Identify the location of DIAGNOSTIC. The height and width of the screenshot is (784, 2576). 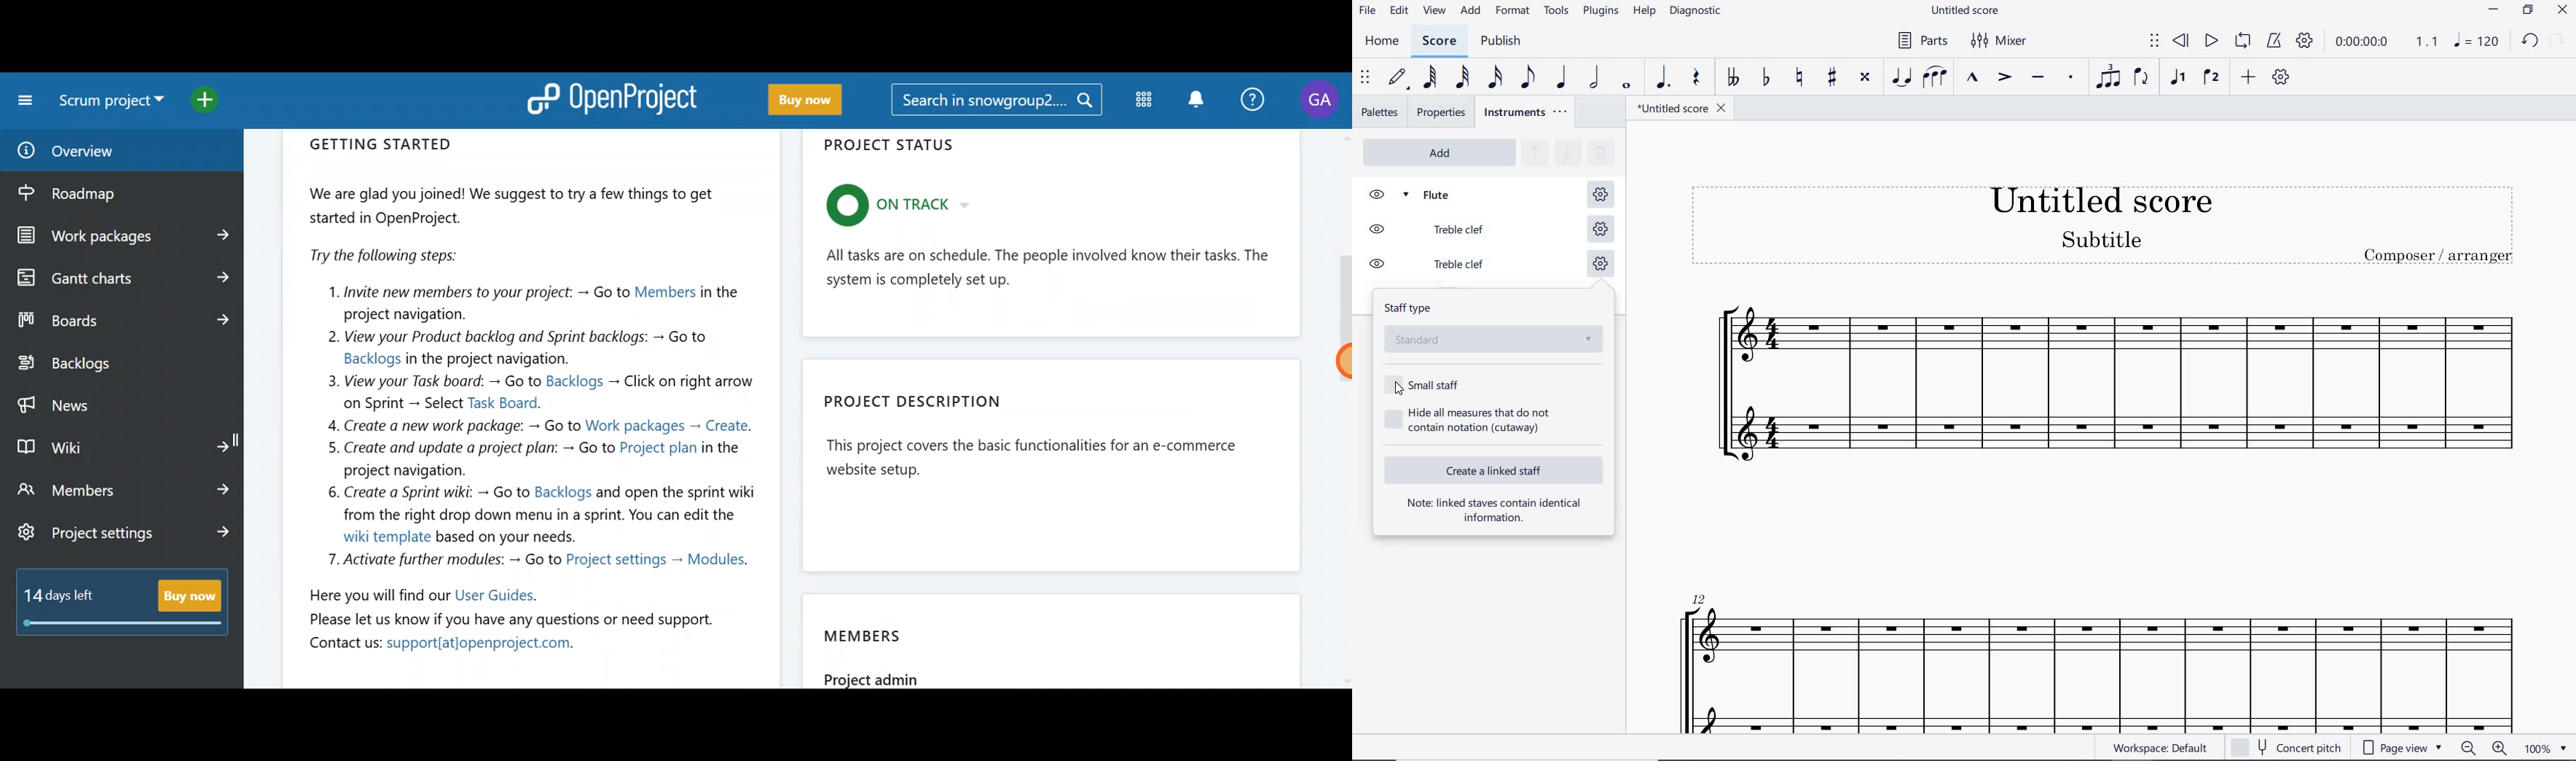
(1697, 12).